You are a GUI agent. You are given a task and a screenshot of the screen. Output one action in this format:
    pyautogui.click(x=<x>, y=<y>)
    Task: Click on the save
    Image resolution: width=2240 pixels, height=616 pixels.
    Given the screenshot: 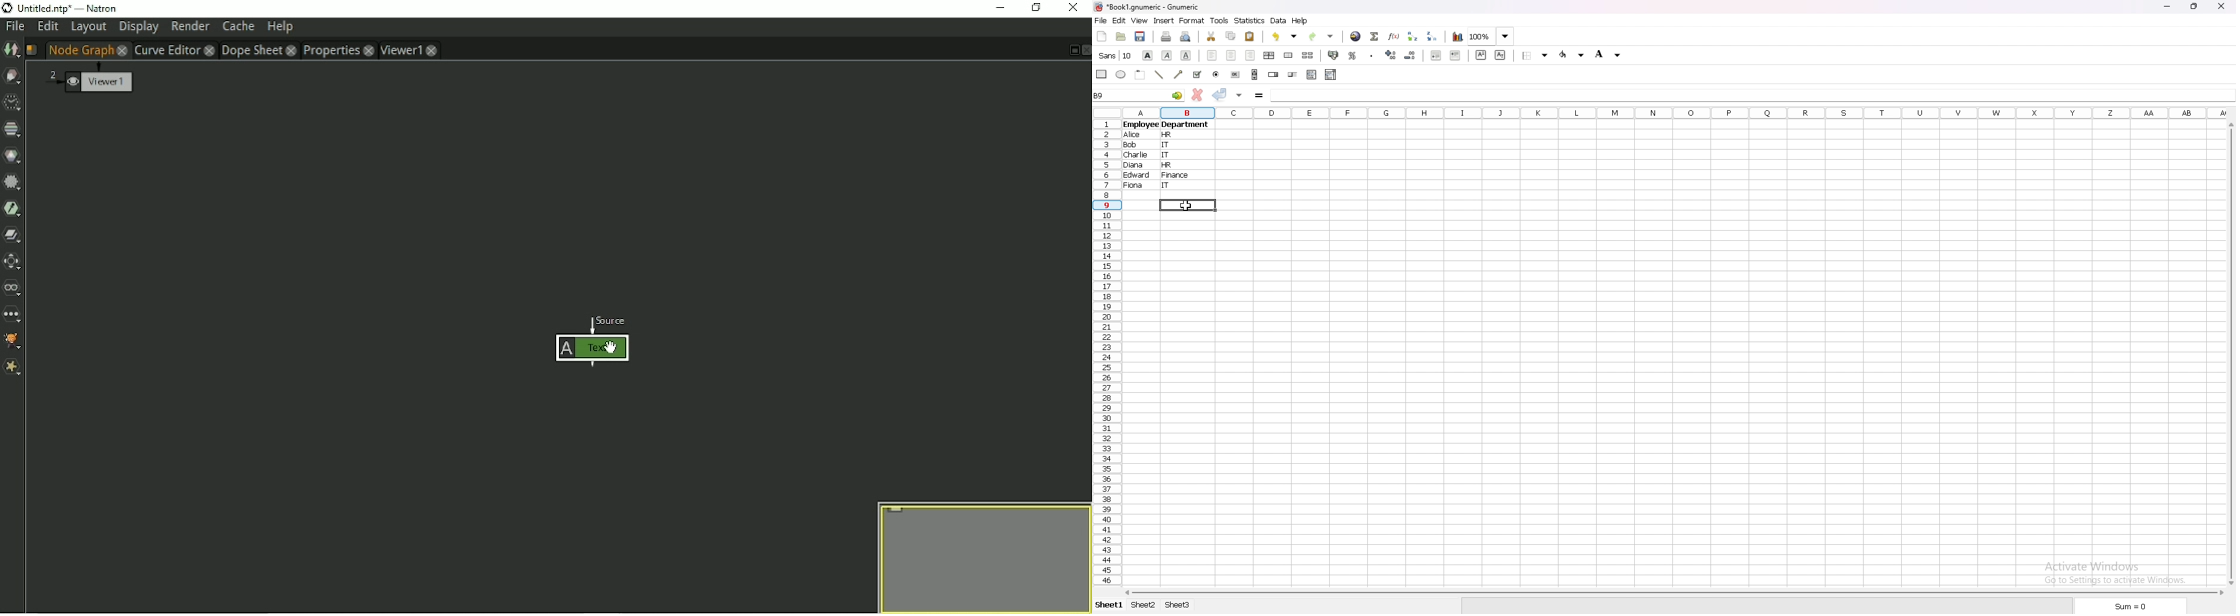 What is the action you would take?
    pyautogui.click(x=1141, y=36)
    